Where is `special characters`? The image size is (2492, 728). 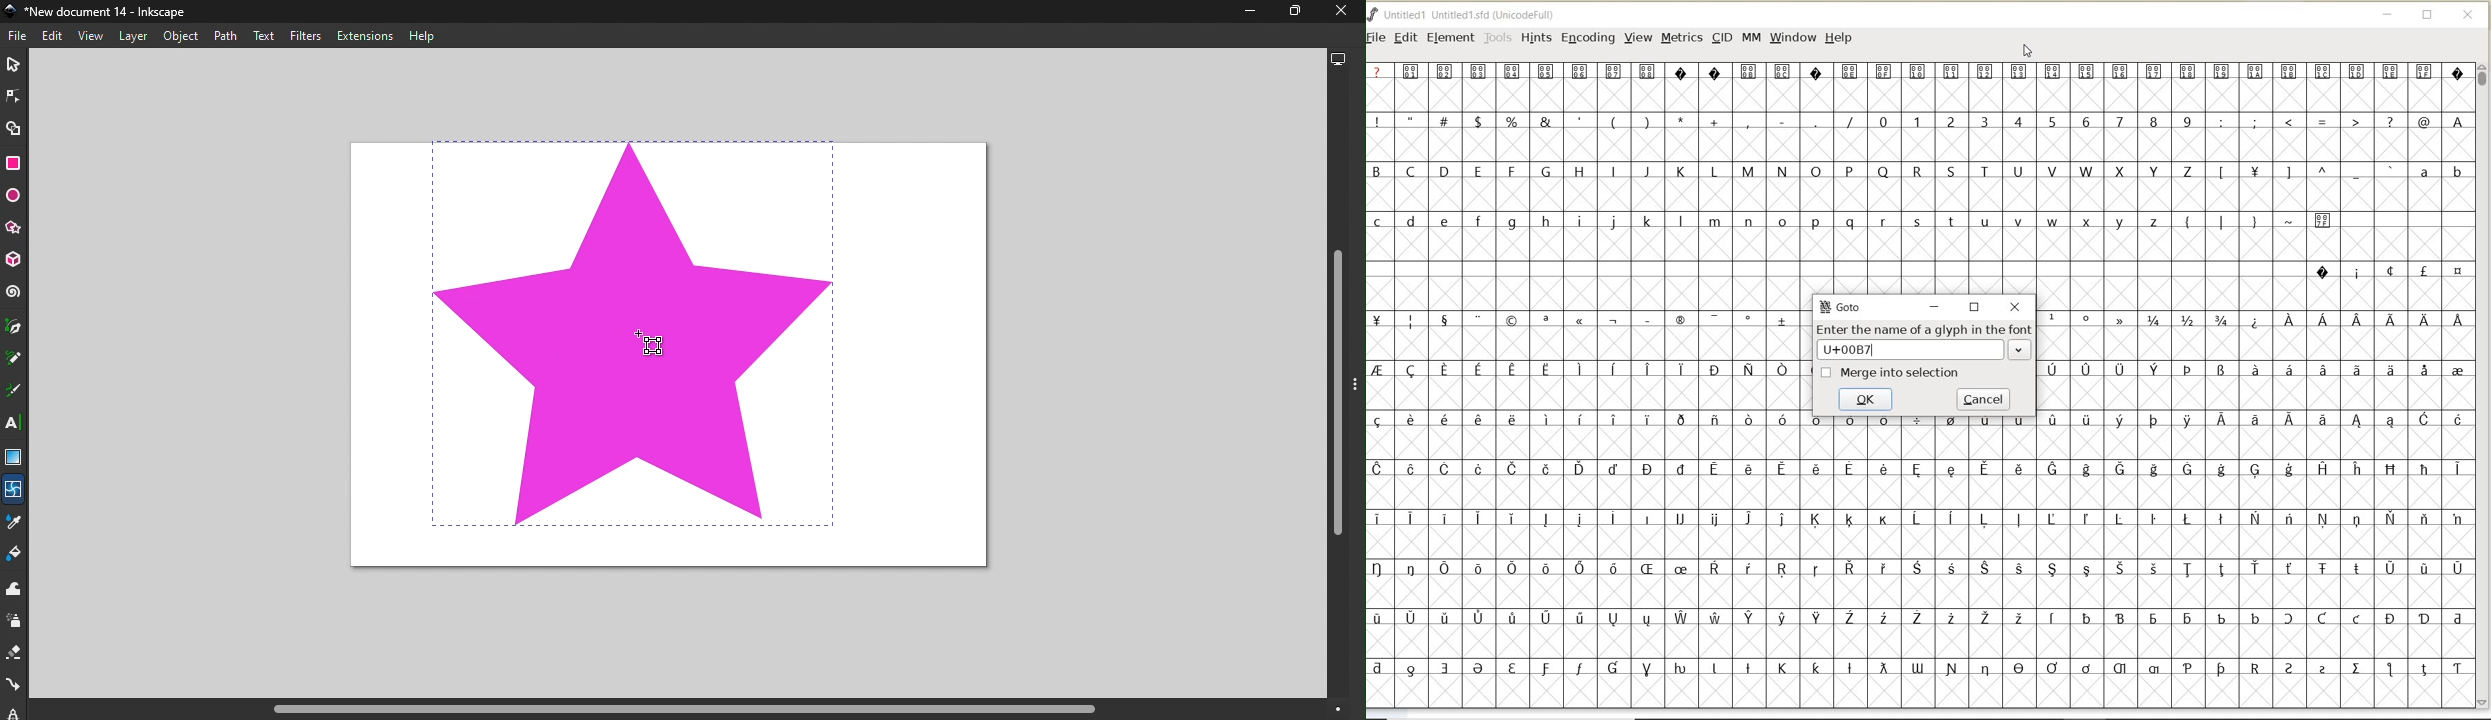 special characters is located at coordinates (2389, 271).